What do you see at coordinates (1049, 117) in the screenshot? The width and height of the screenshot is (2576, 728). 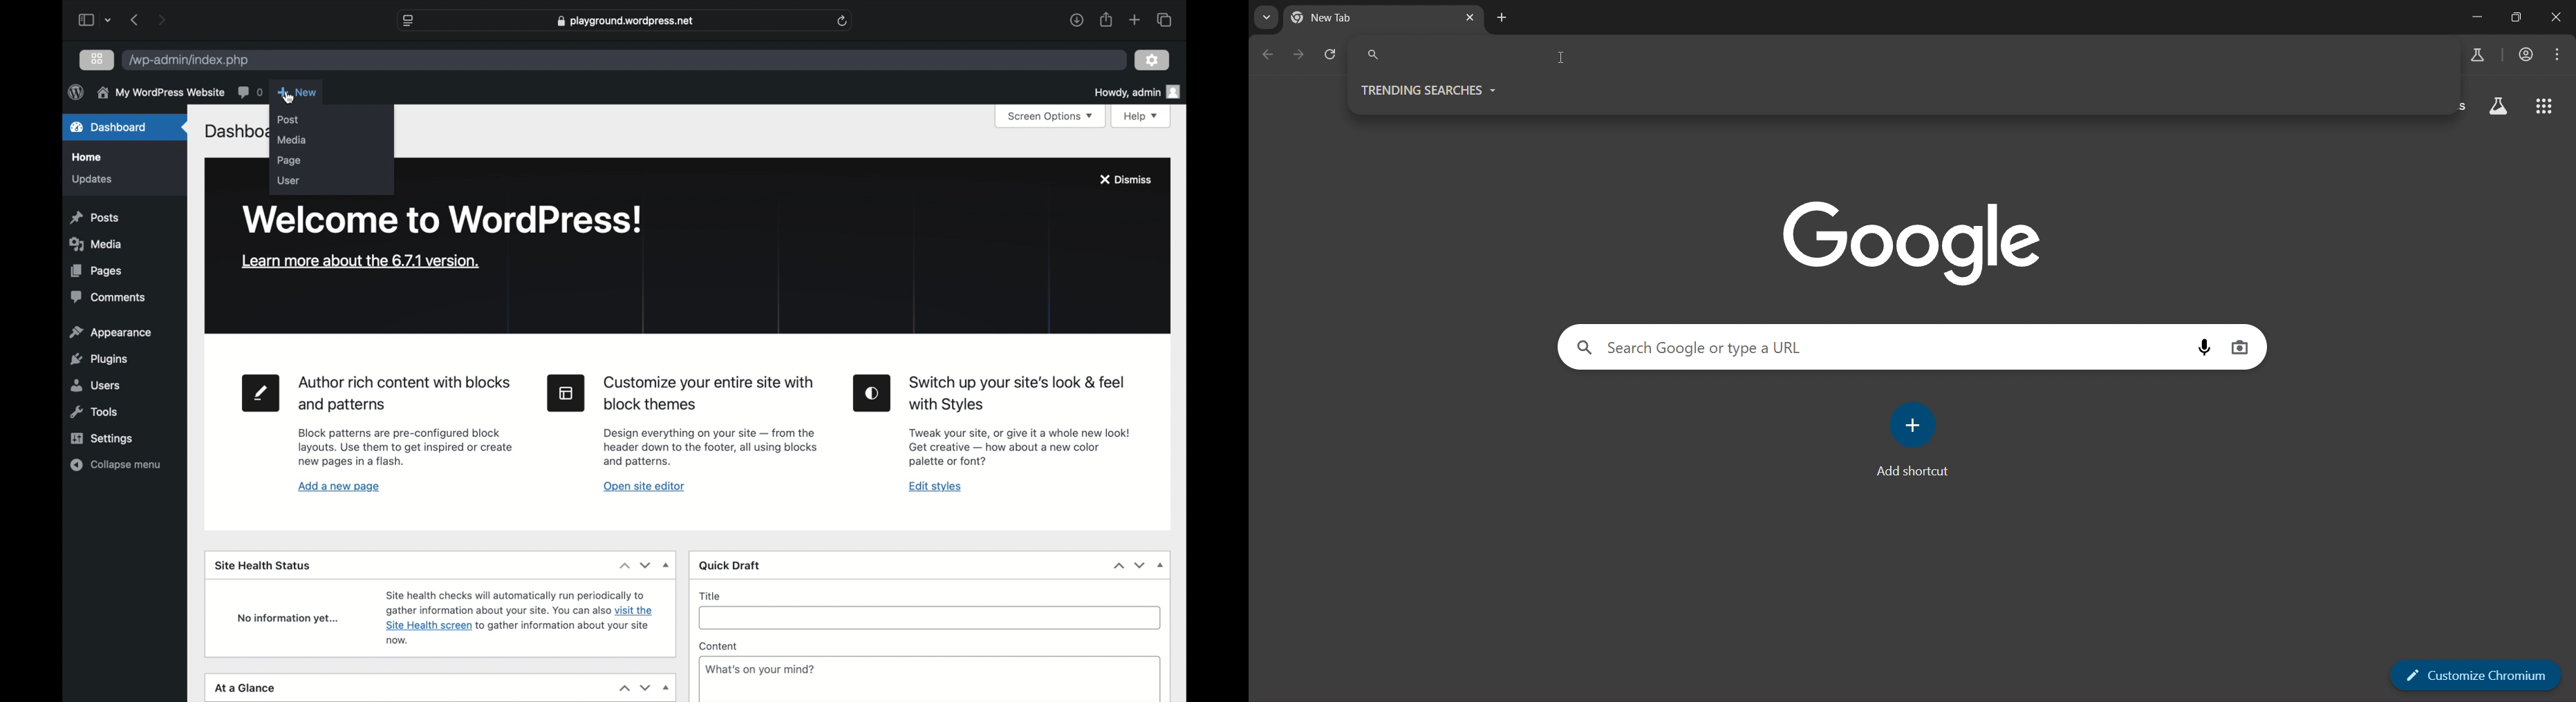 I see `screen options` at bounding box center [1049, 117].